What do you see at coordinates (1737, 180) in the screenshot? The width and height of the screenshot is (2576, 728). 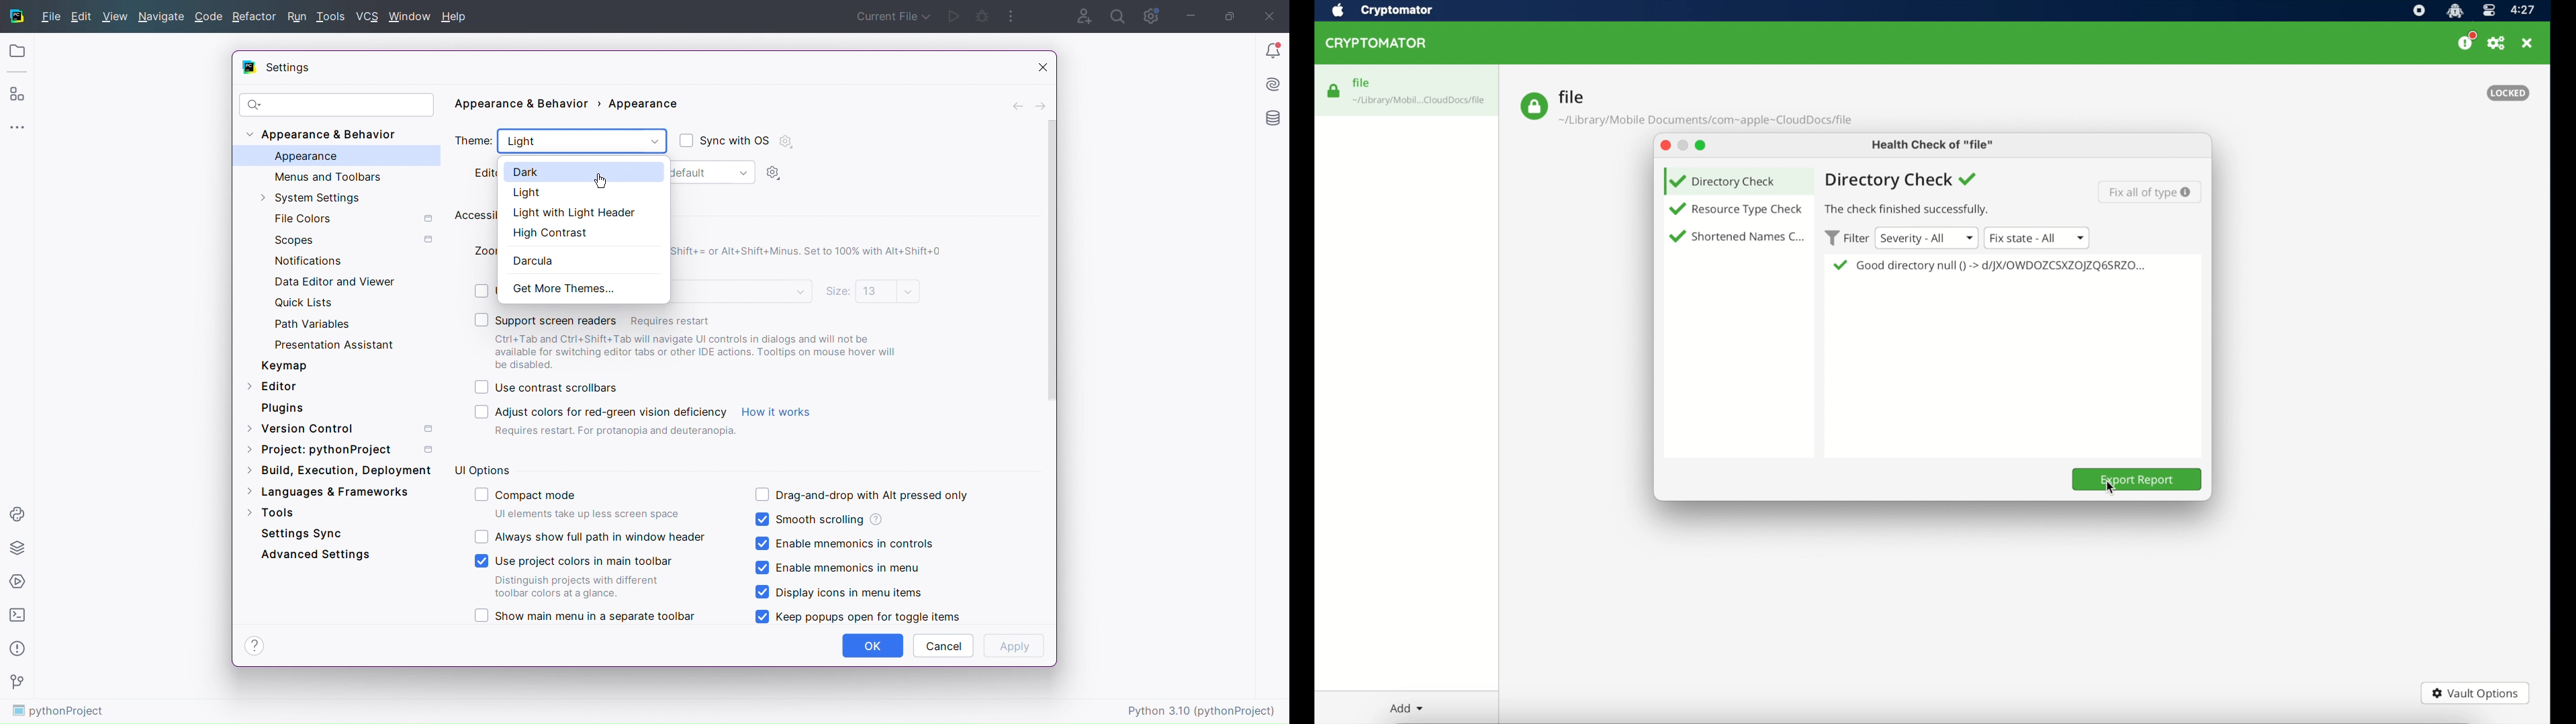 I see `directory check highlighted` at bounding box center [1737, 180].